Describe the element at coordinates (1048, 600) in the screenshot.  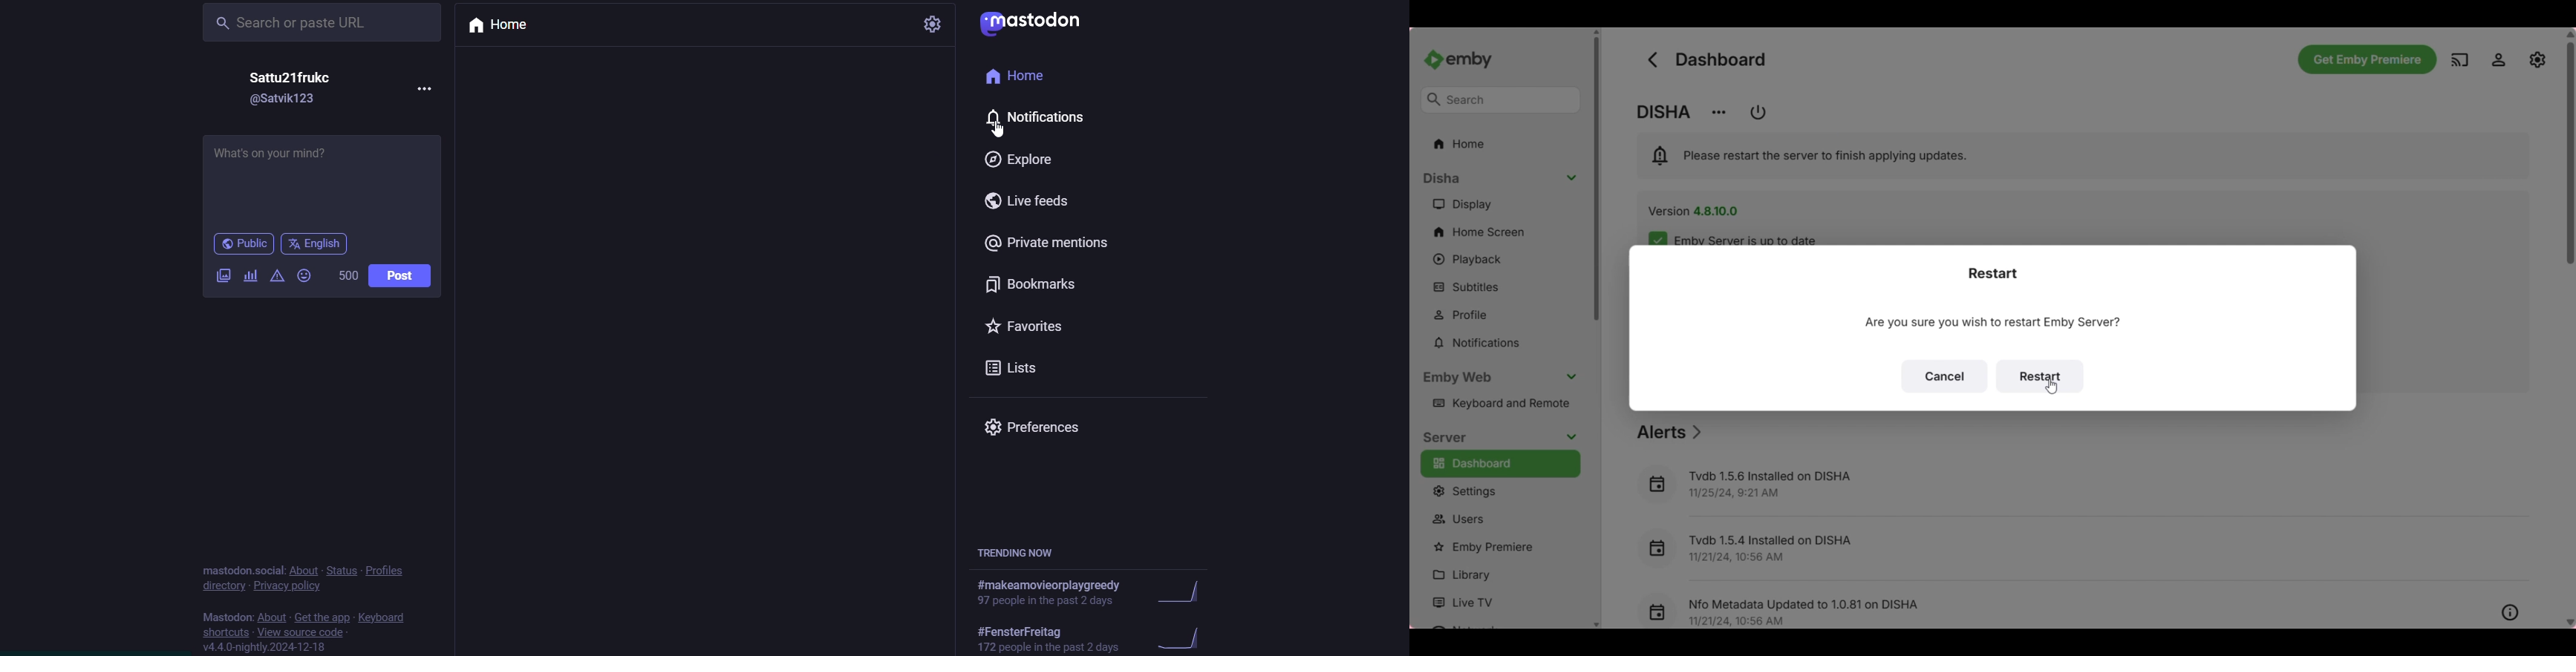
I see `97 people in the past 2 days` at that location.